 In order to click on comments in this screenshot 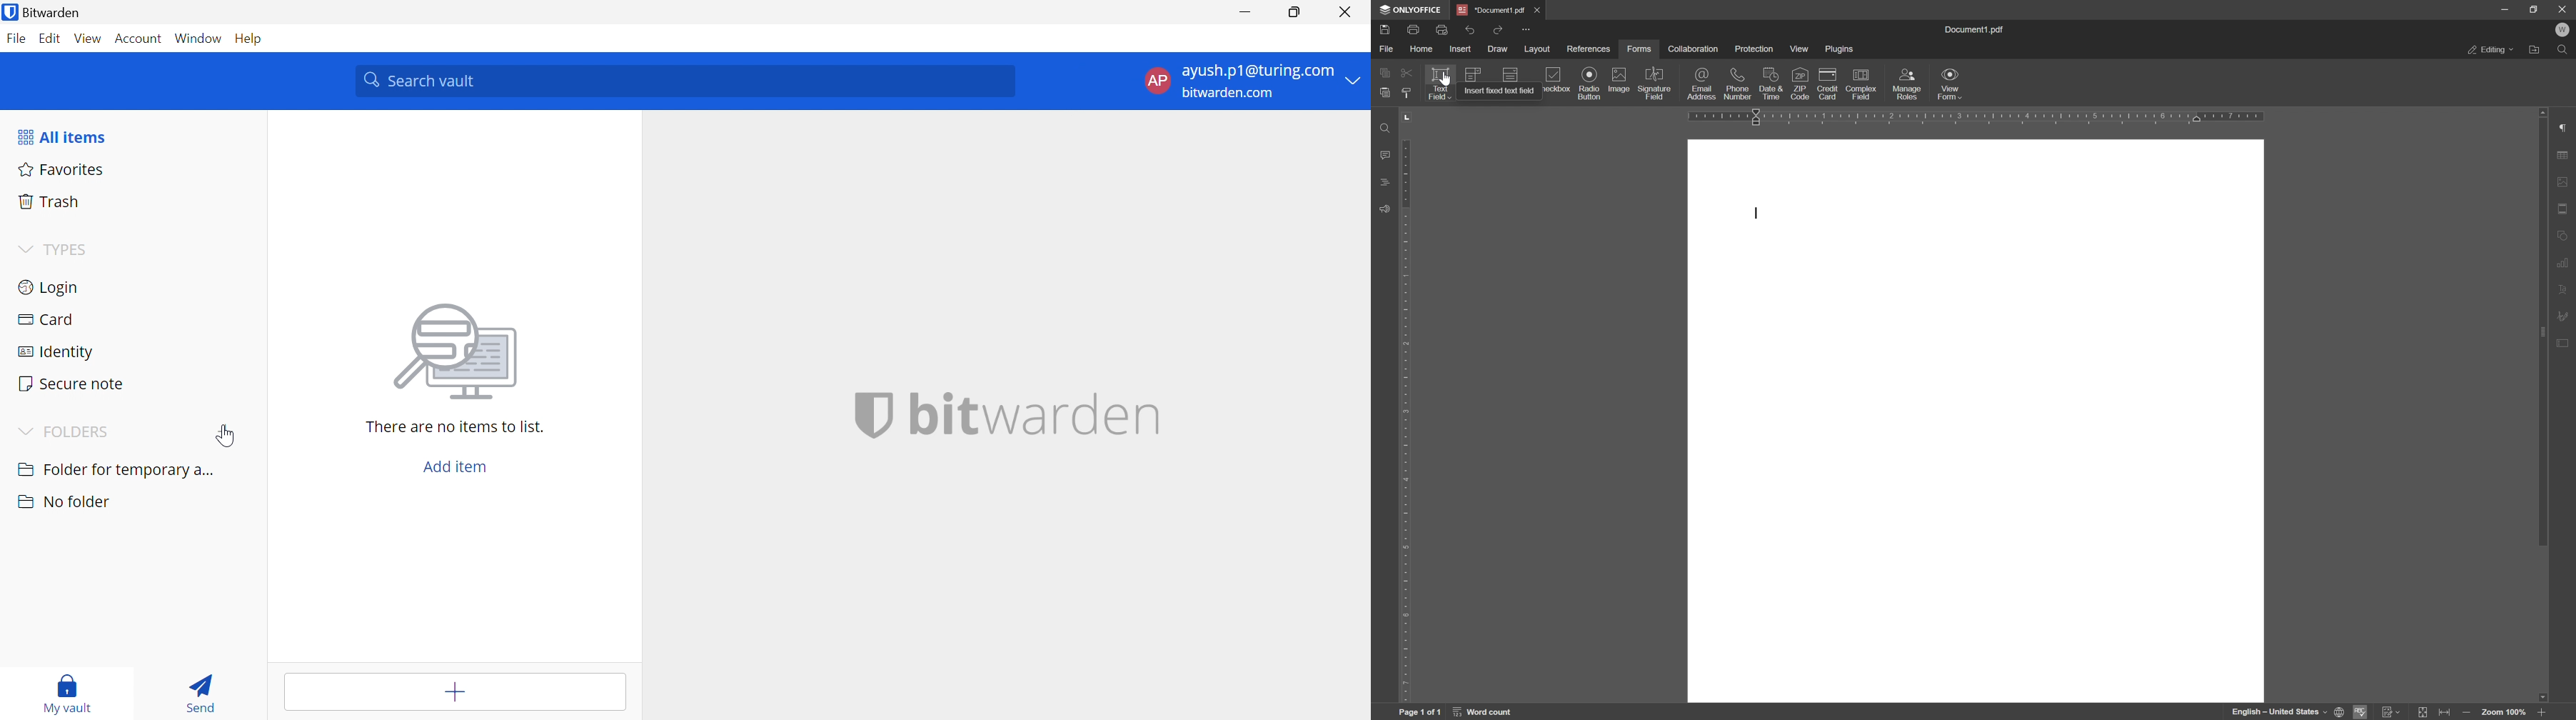, I will do `click(1384, 155)`.